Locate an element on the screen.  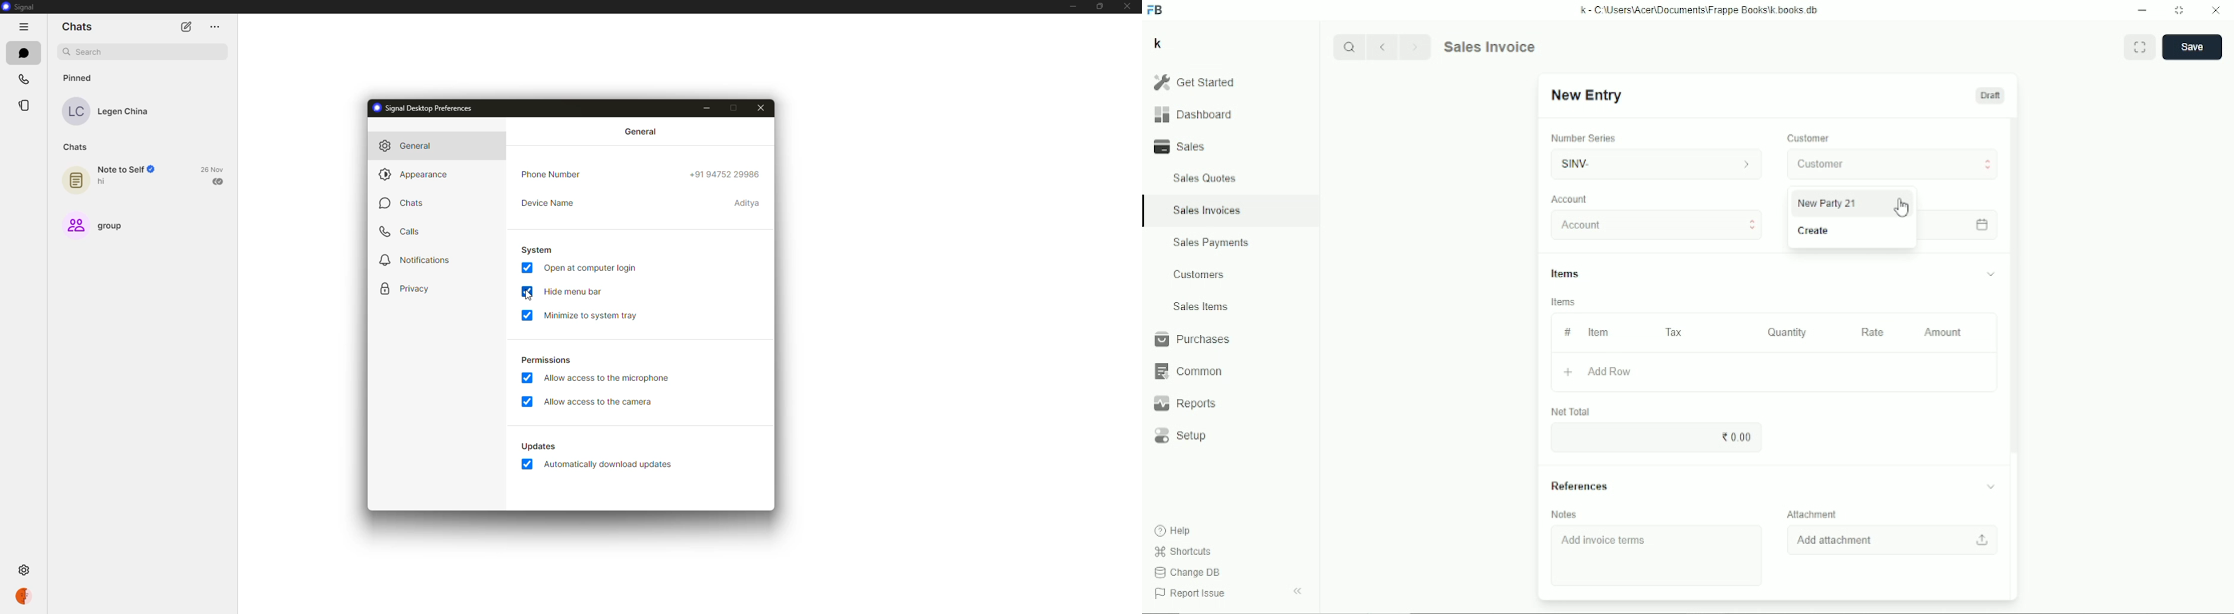
phone number is located at coordinates (723, 176).